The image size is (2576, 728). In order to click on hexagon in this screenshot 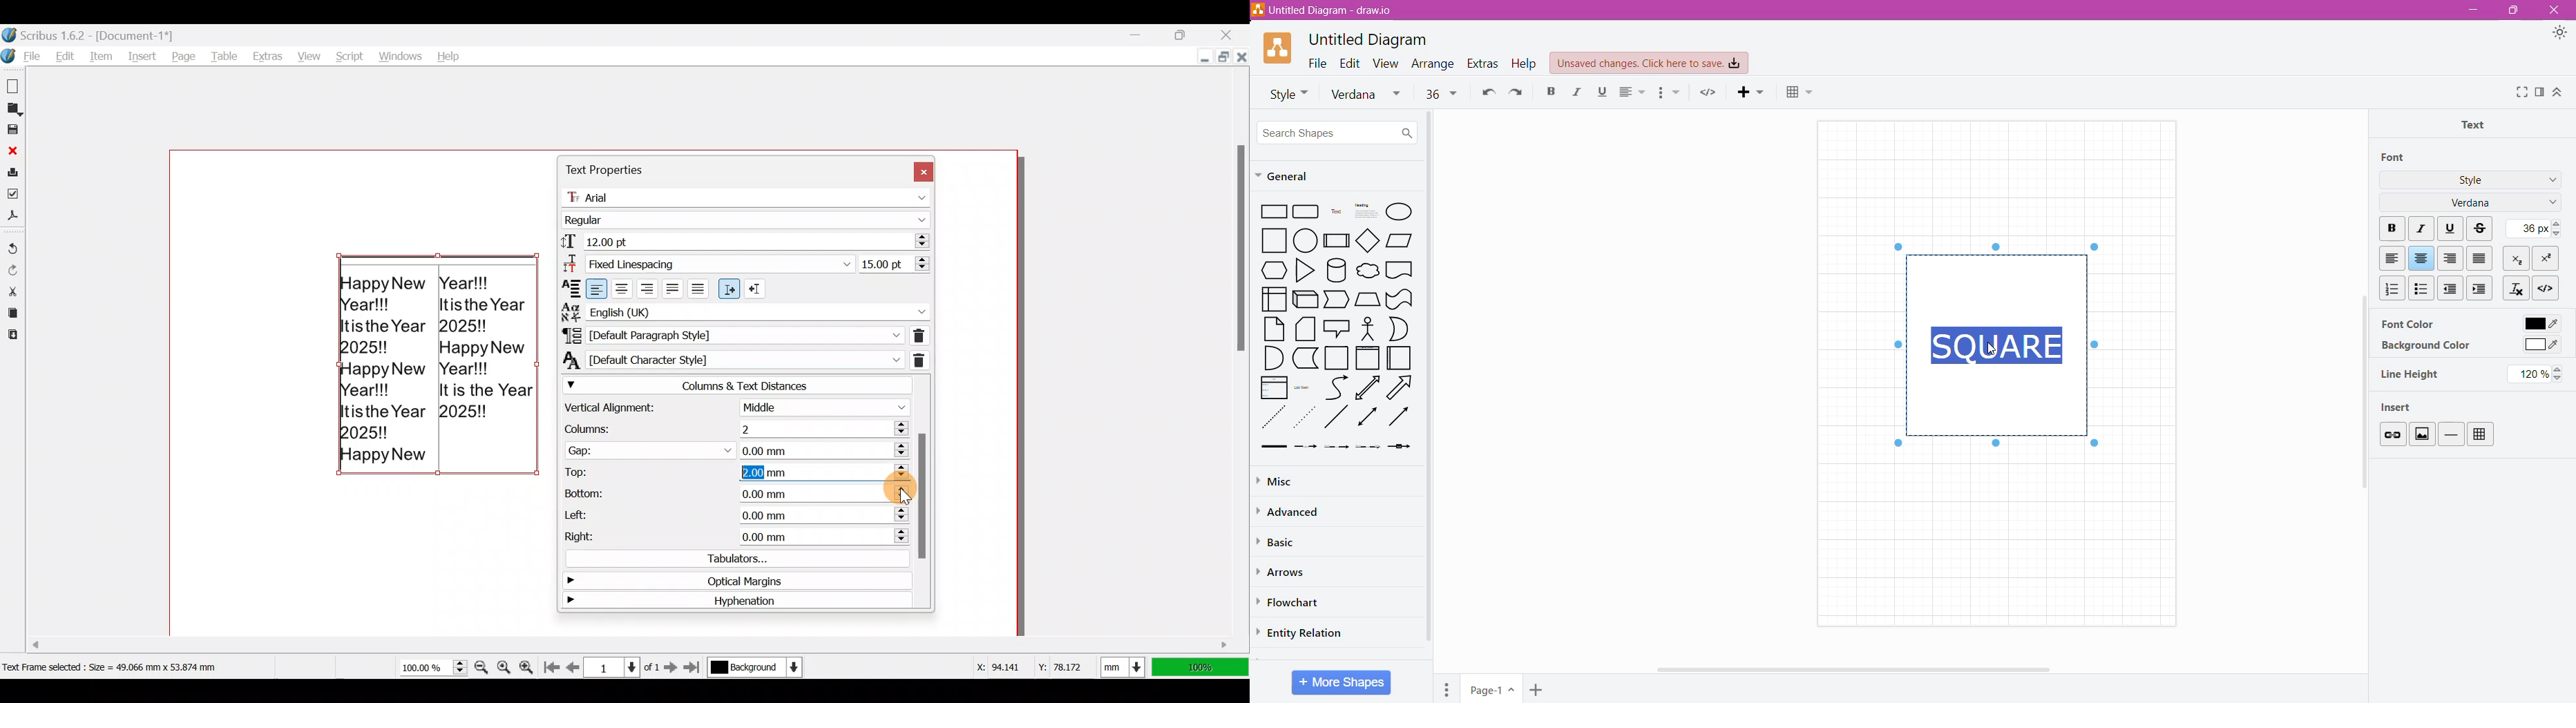, I will do `click(1273, 270)`.